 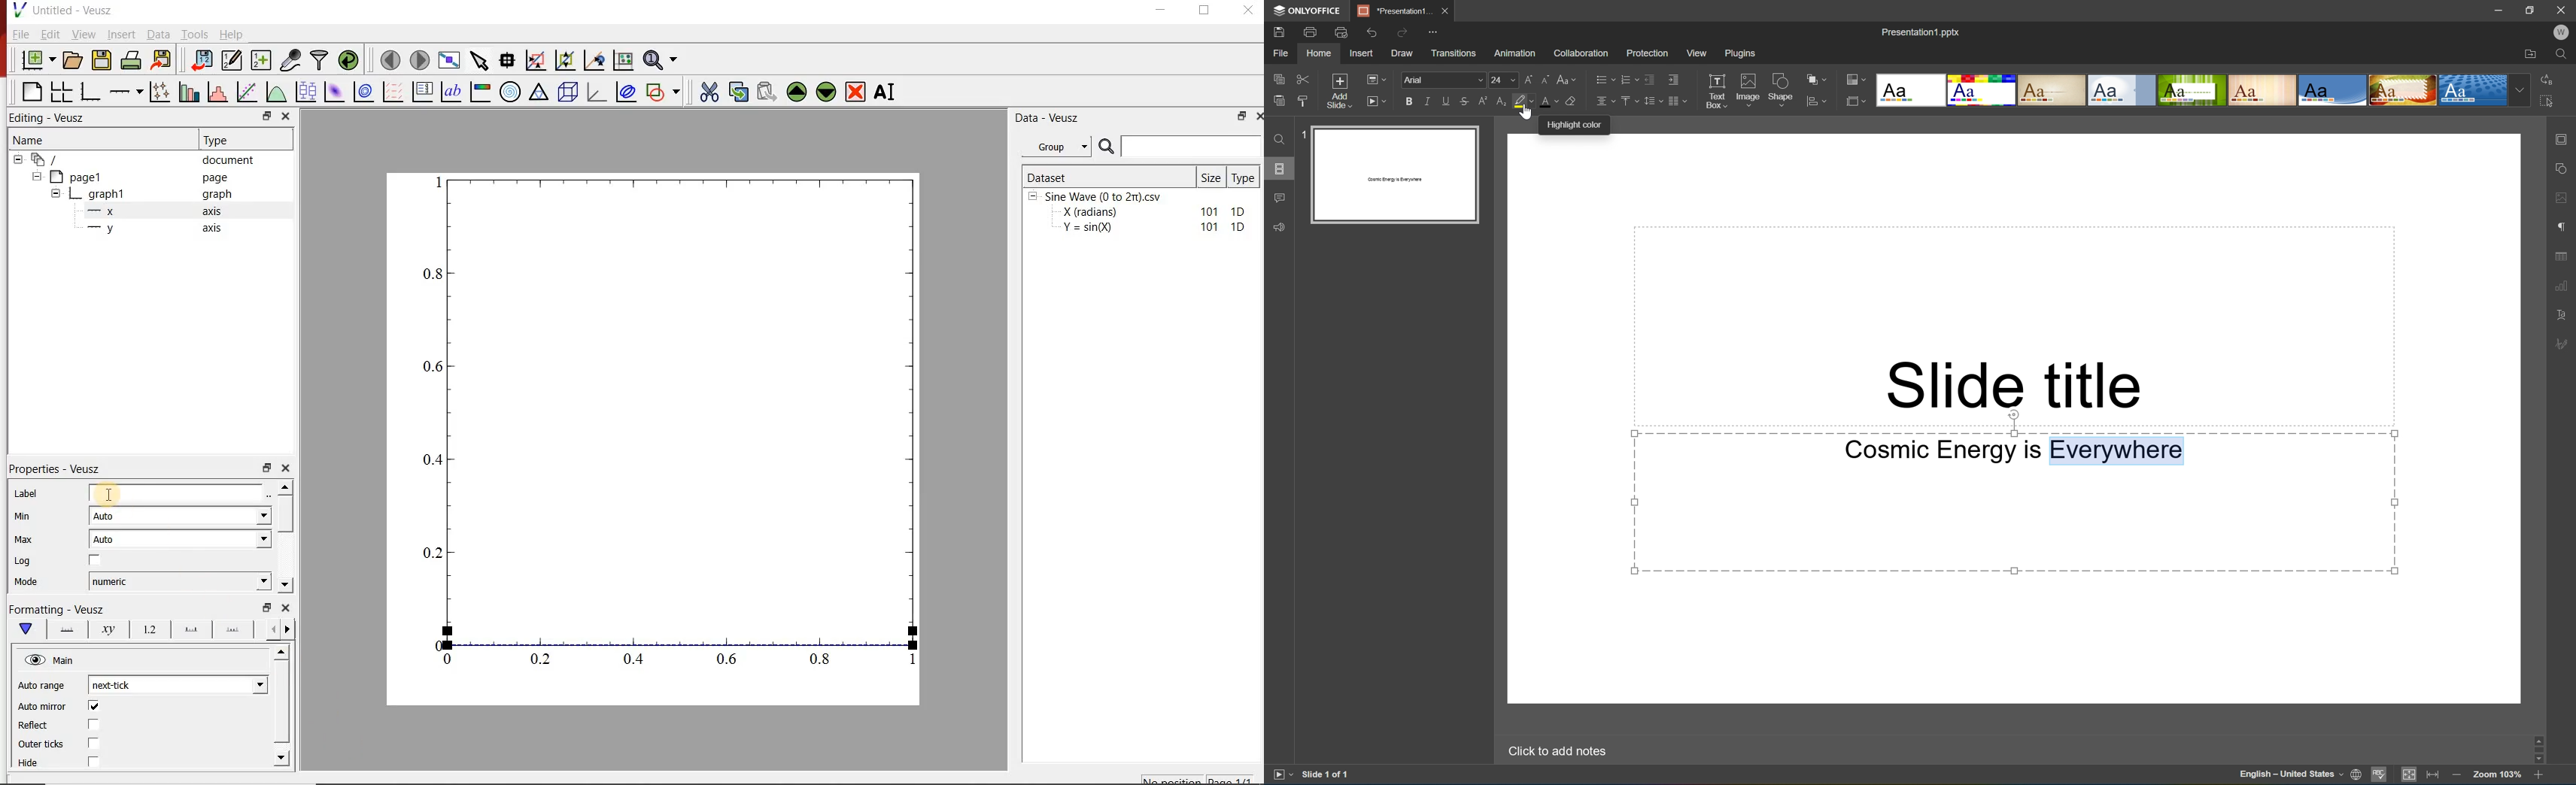 I want to click on Image settings, so click(x=2564, y=196).